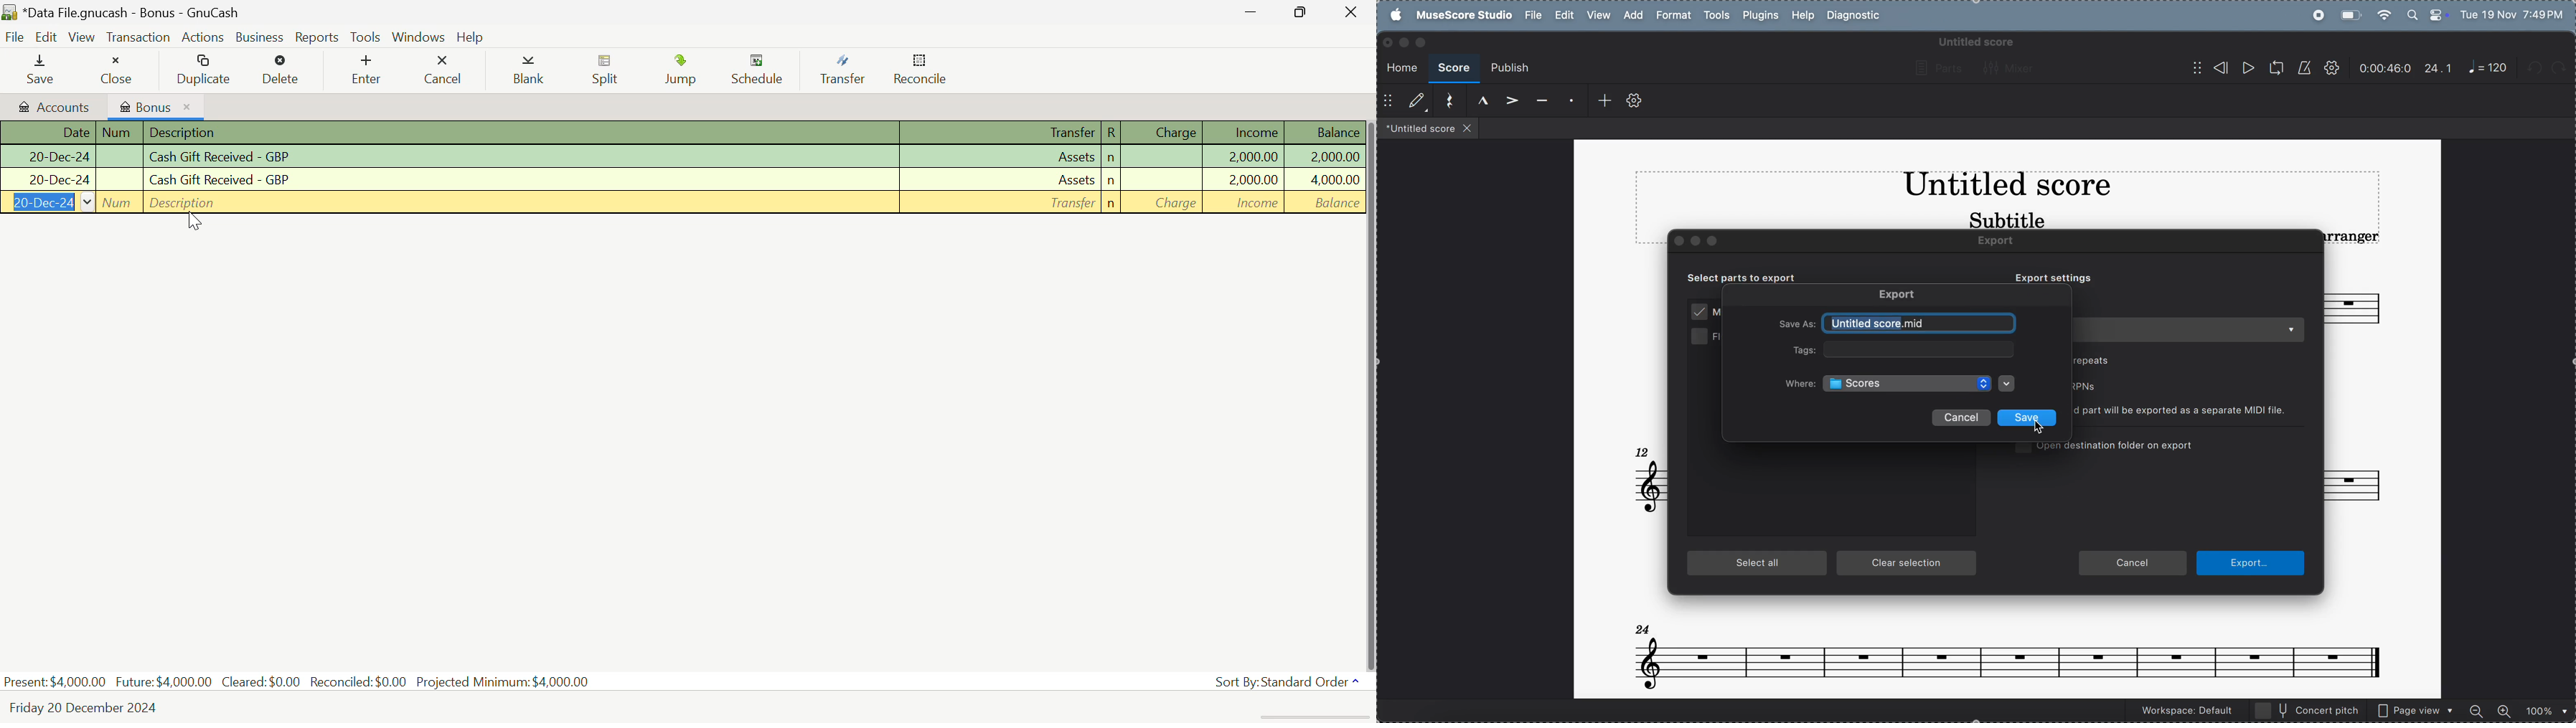 This screenshot has height=728, width=2576. I want to click on note 120, so click(2488, 68).